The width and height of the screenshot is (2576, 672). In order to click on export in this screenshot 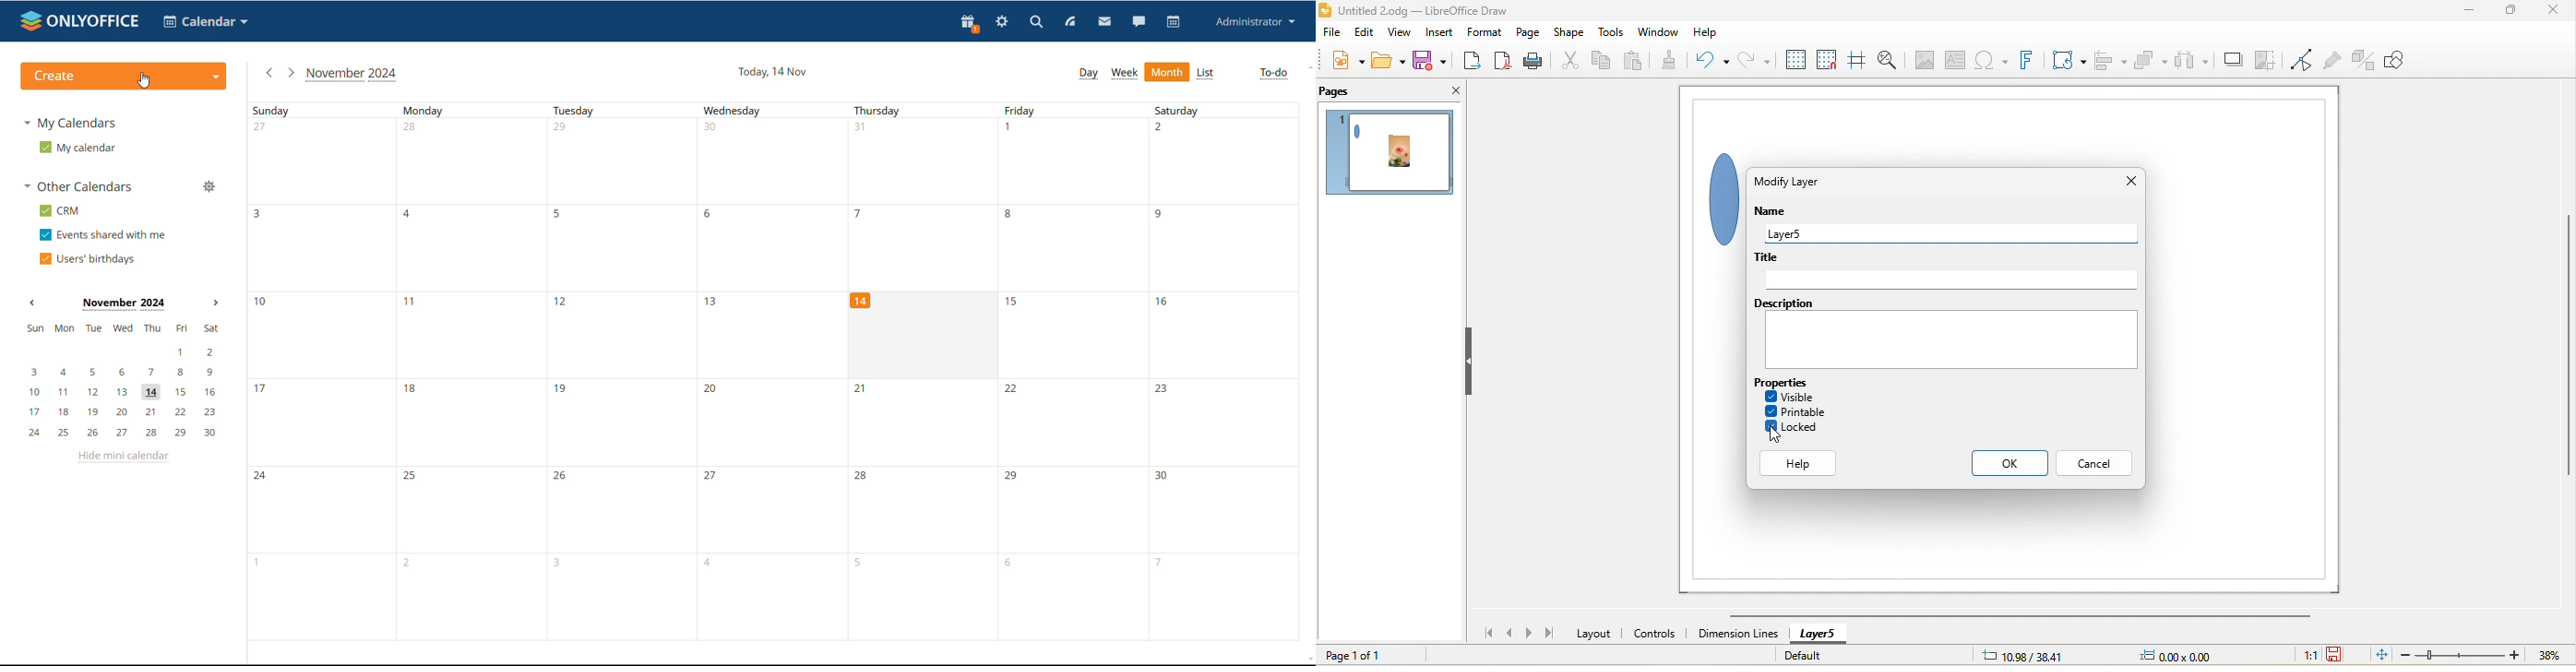, I will do `click(1471, 59)`.